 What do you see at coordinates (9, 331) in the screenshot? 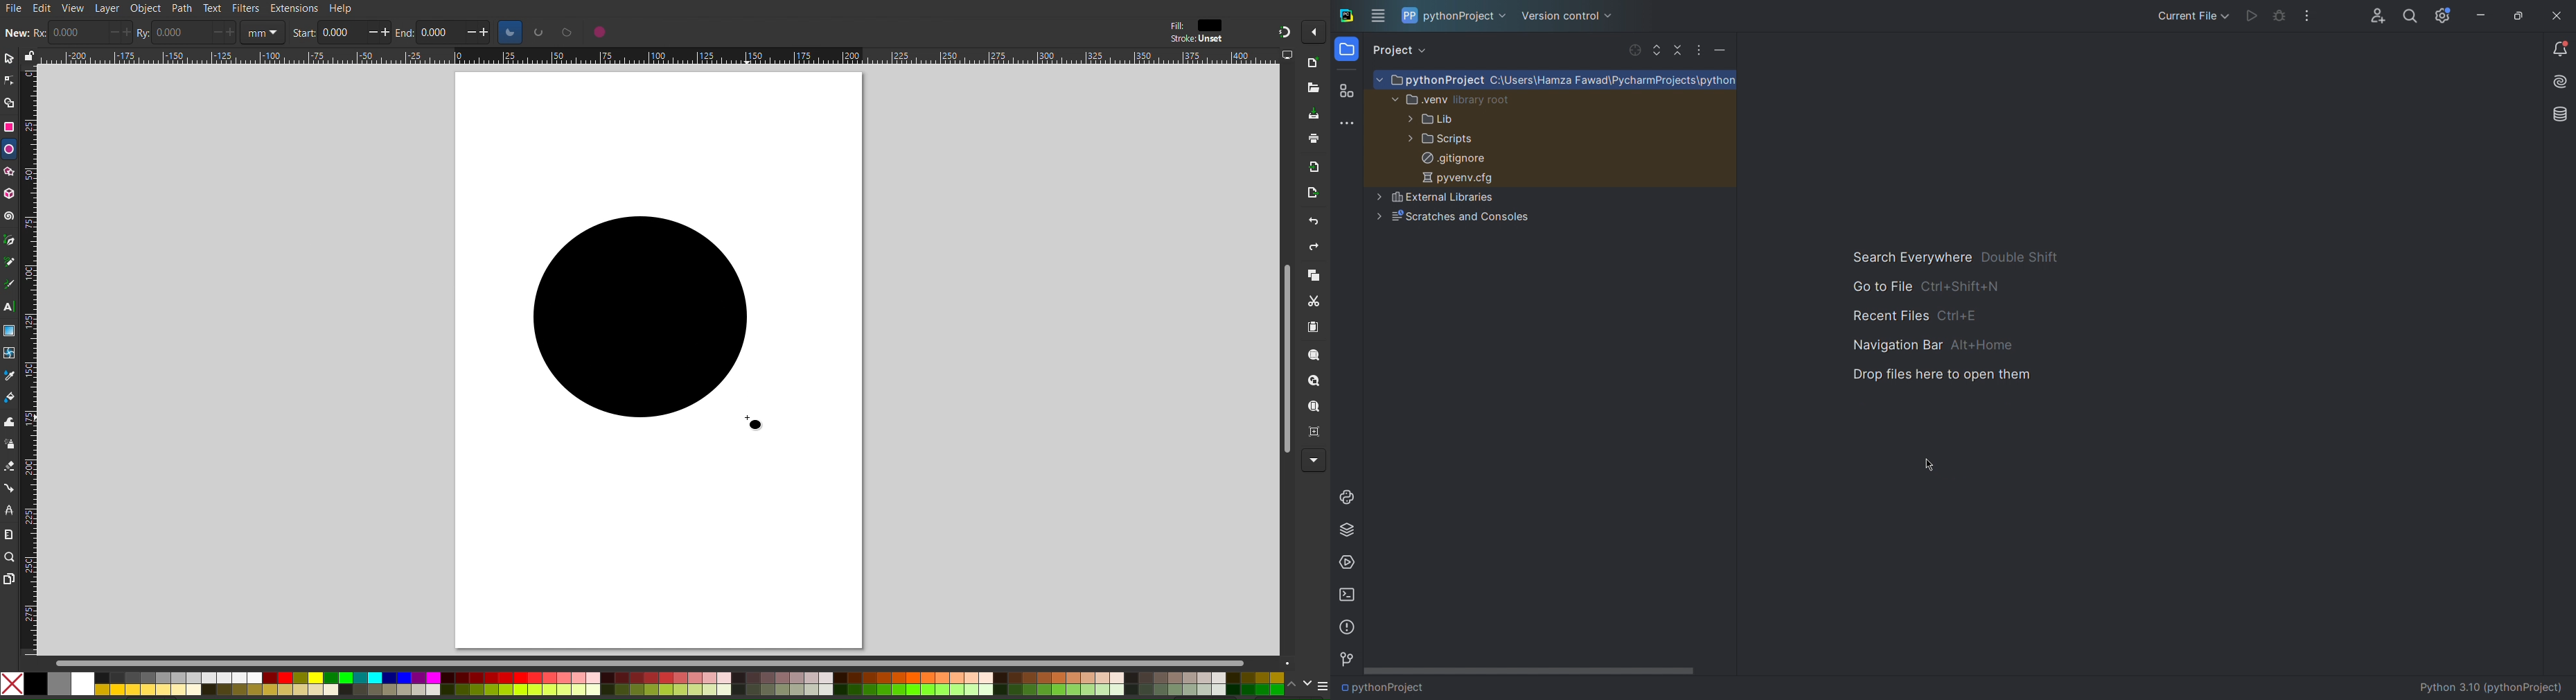
I see `Gradient Tool` at bounding box center [9, 331].